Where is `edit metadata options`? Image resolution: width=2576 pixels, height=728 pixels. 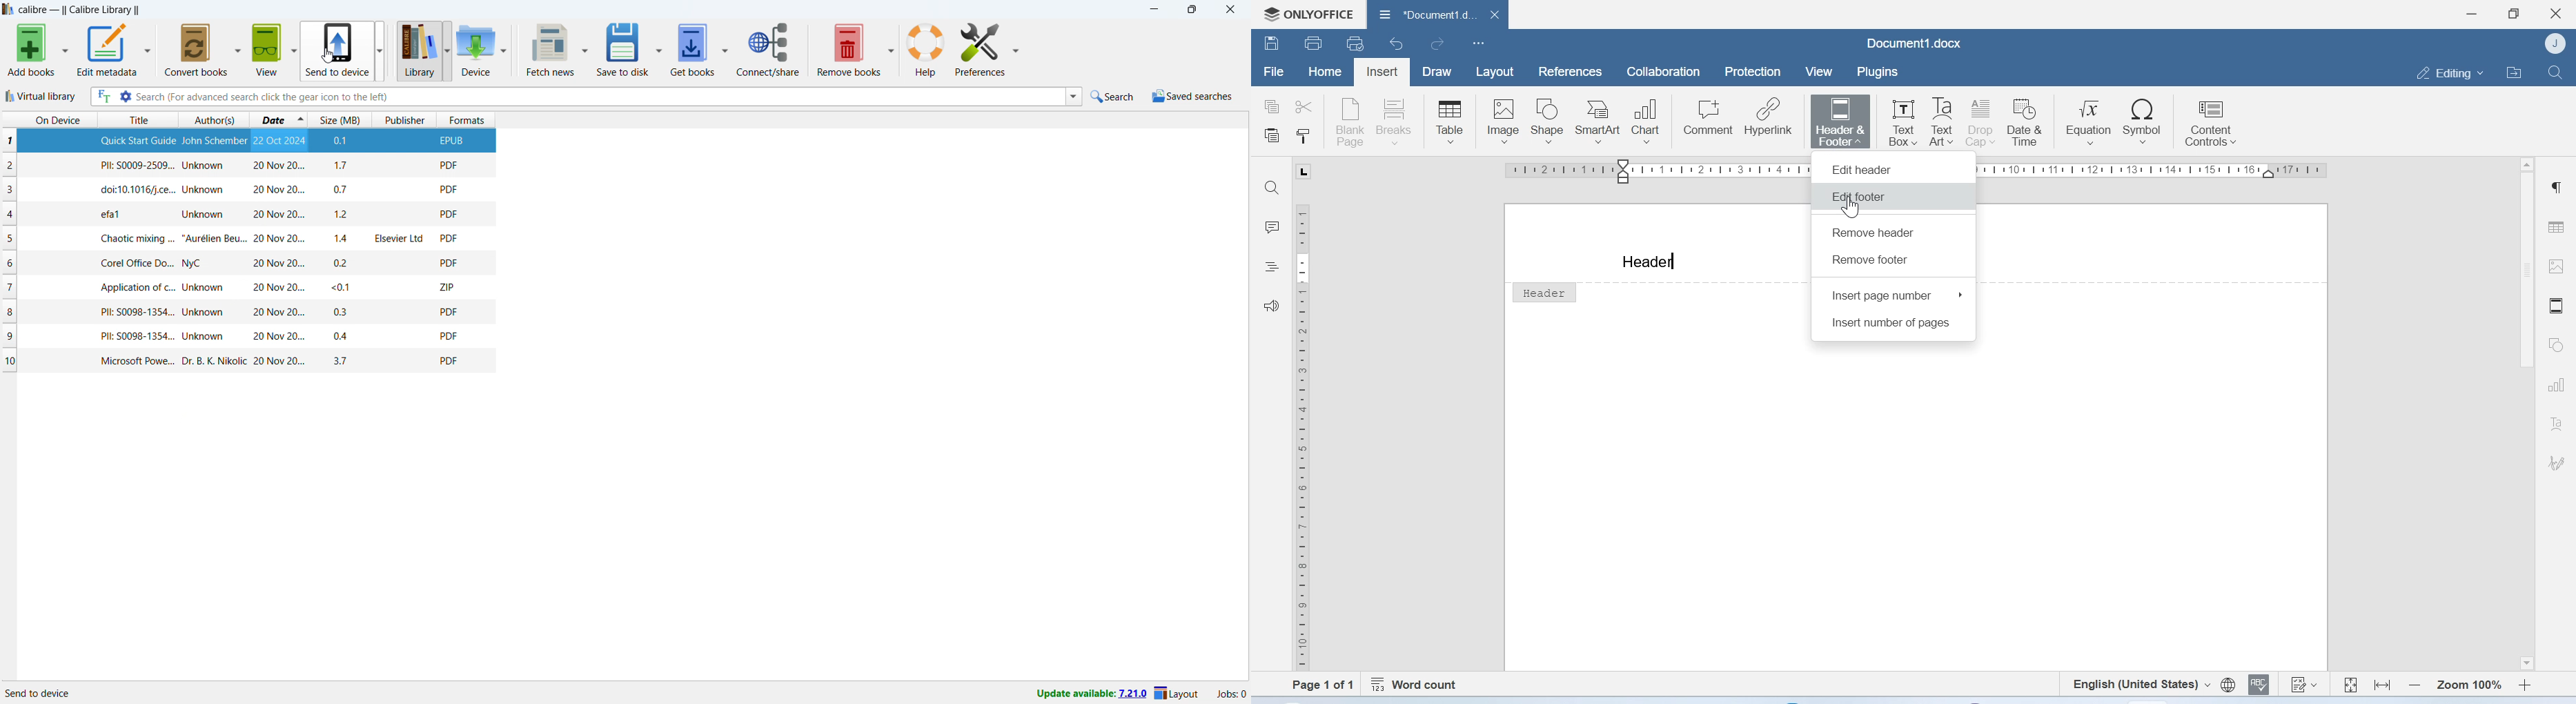
edit metadata options is located at coordinates (149, 49).